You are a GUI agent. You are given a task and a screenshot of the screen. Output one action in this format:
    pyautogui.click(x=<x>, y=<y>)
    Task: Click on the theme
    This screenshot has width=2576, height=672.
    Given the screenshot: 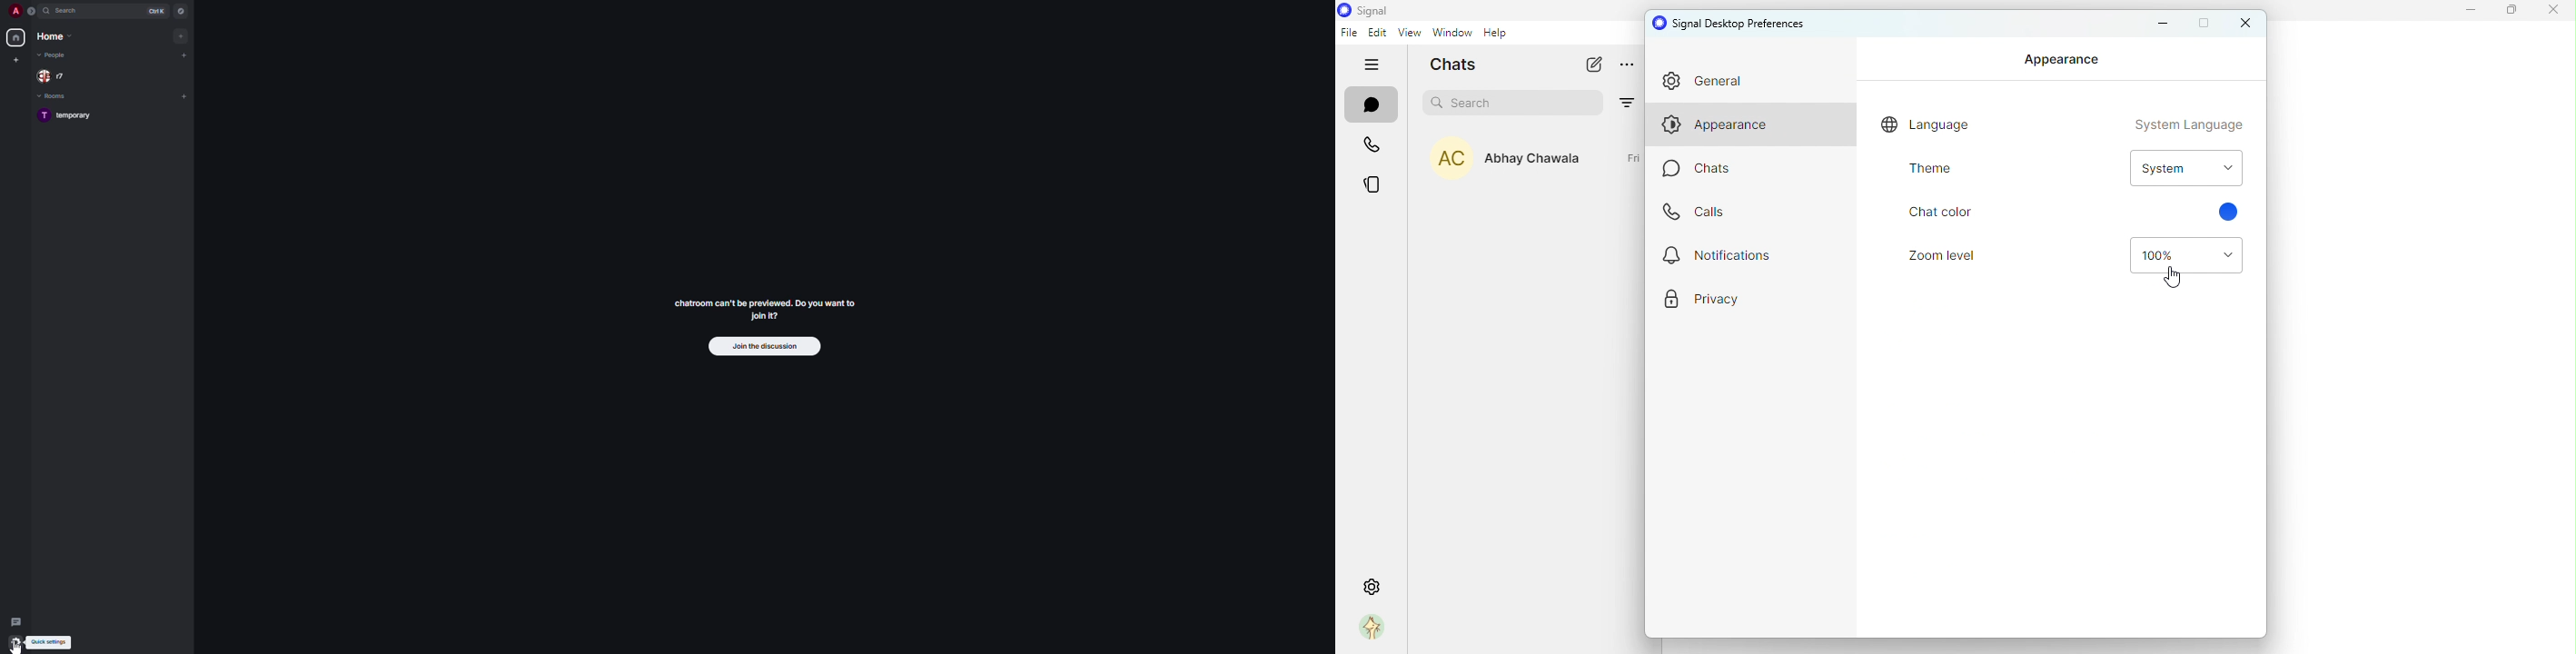 What is the action you would take?
    pyautogui.click(x=1933, y=173)
    